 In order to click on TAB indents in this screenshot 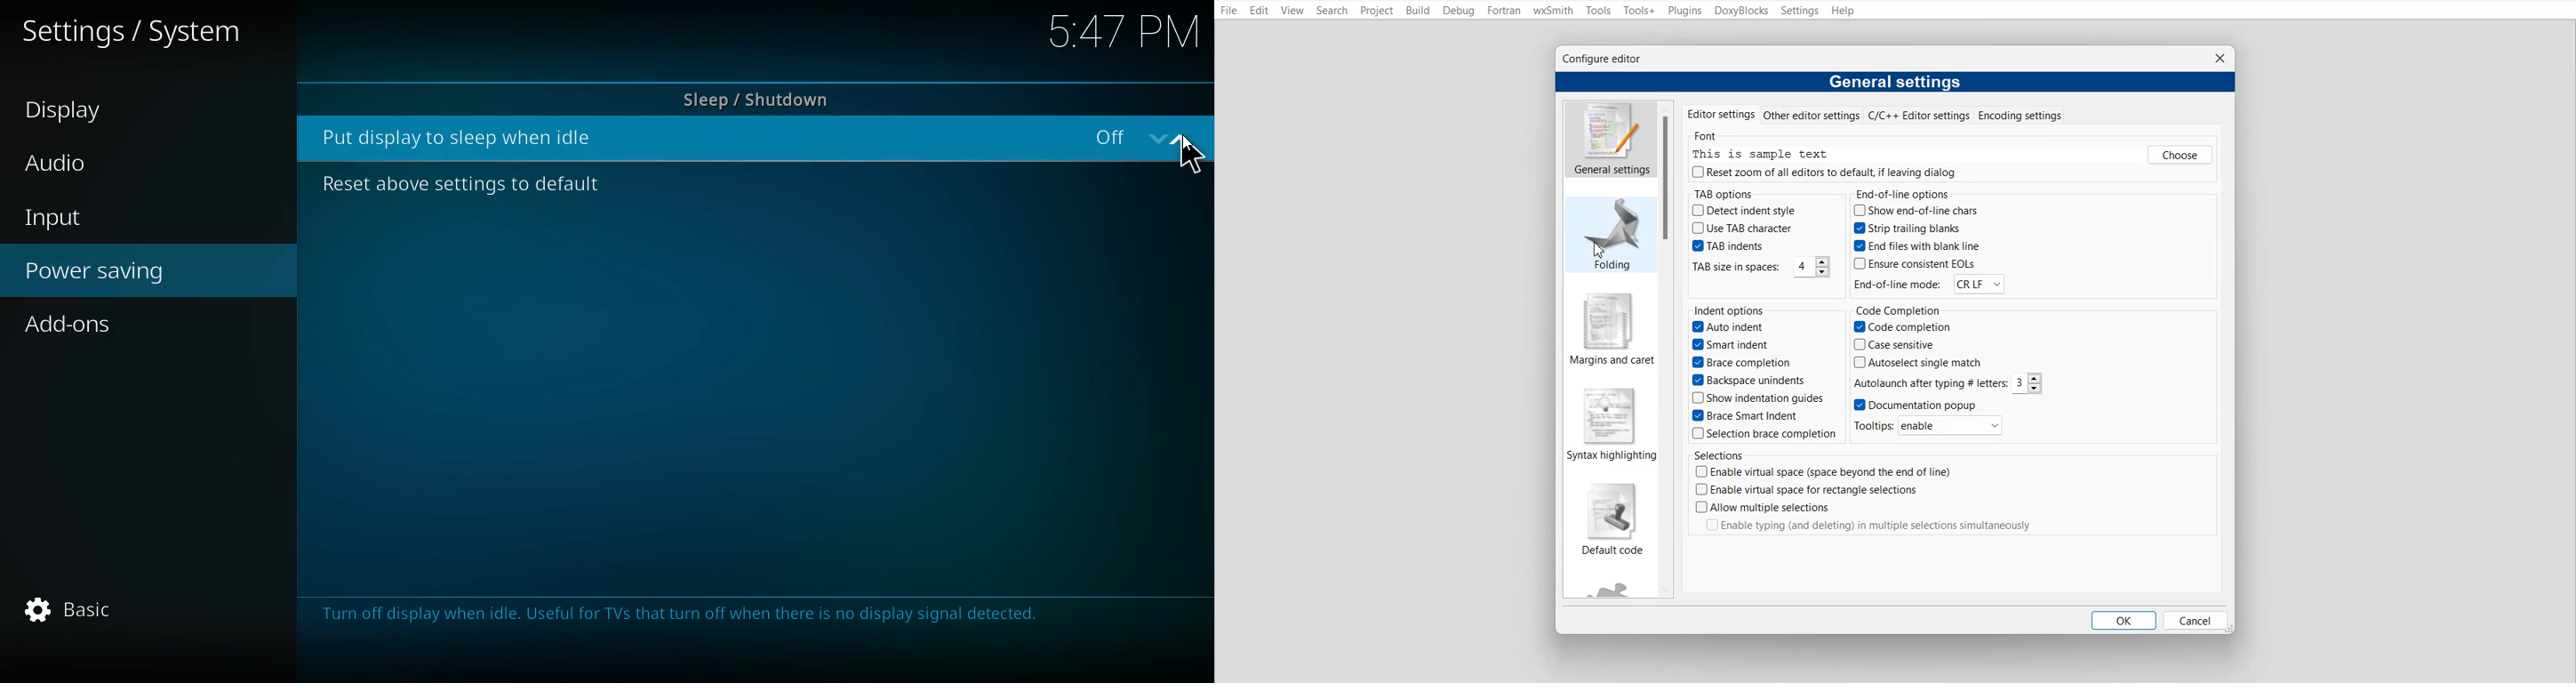, I will do `click(1729, 246)`.